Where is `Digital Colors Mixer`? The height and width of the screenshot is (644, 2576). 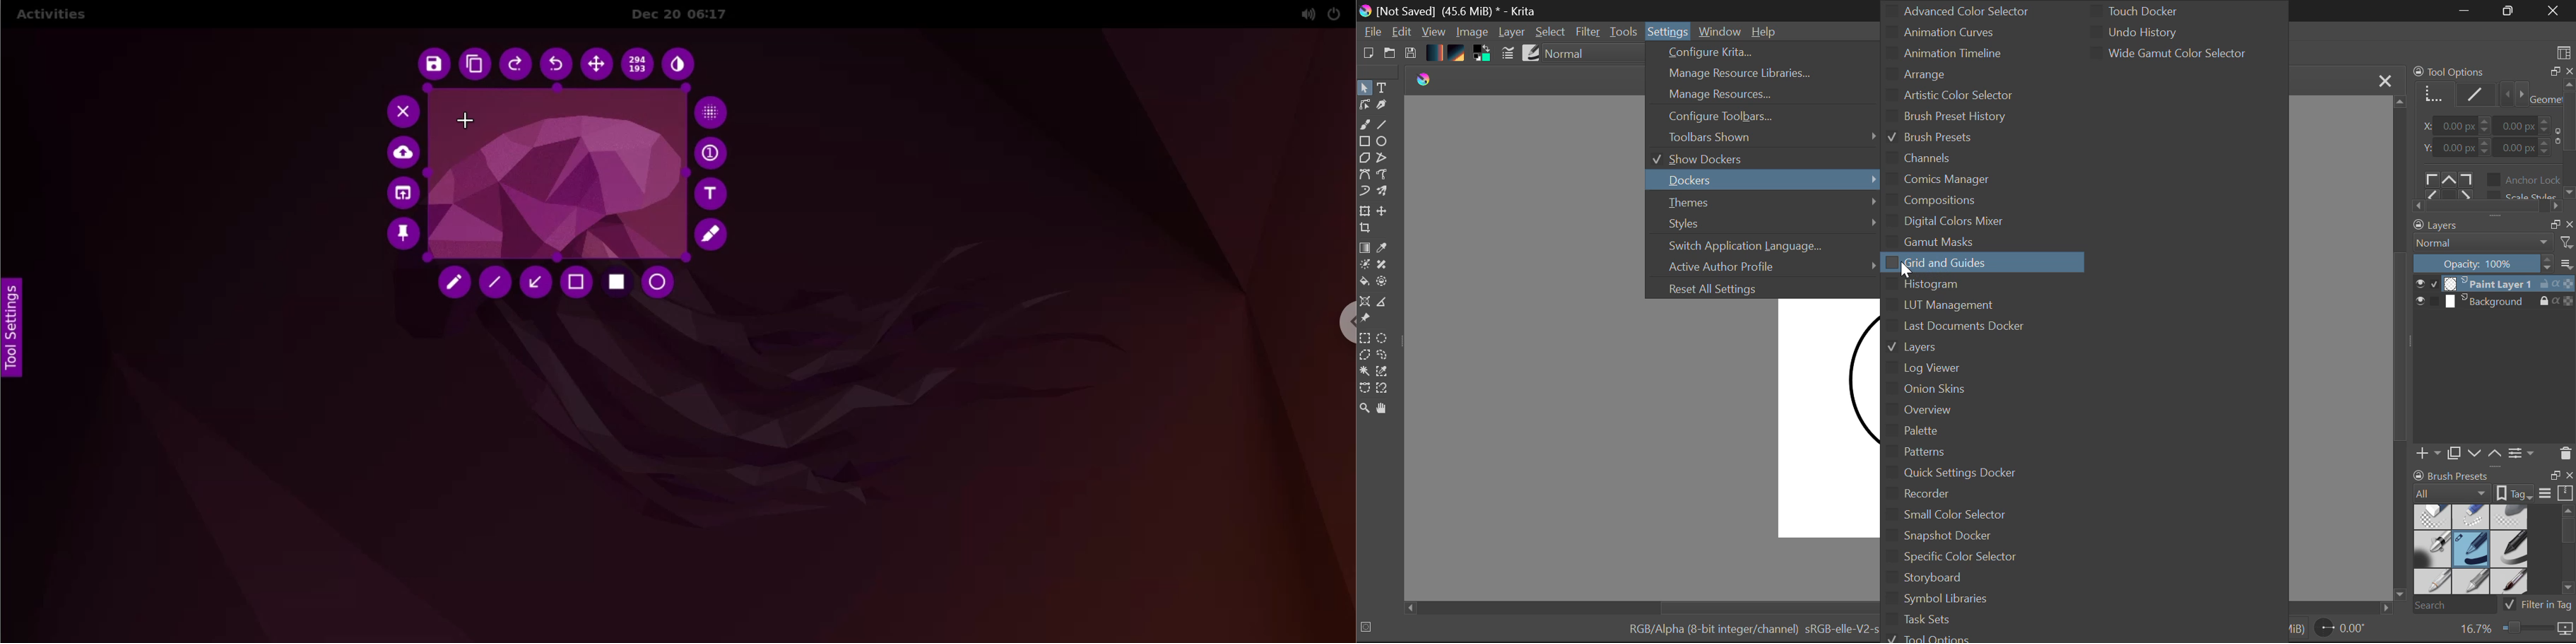
Digital Colors Mixer is located at coordinates (1959, 222).